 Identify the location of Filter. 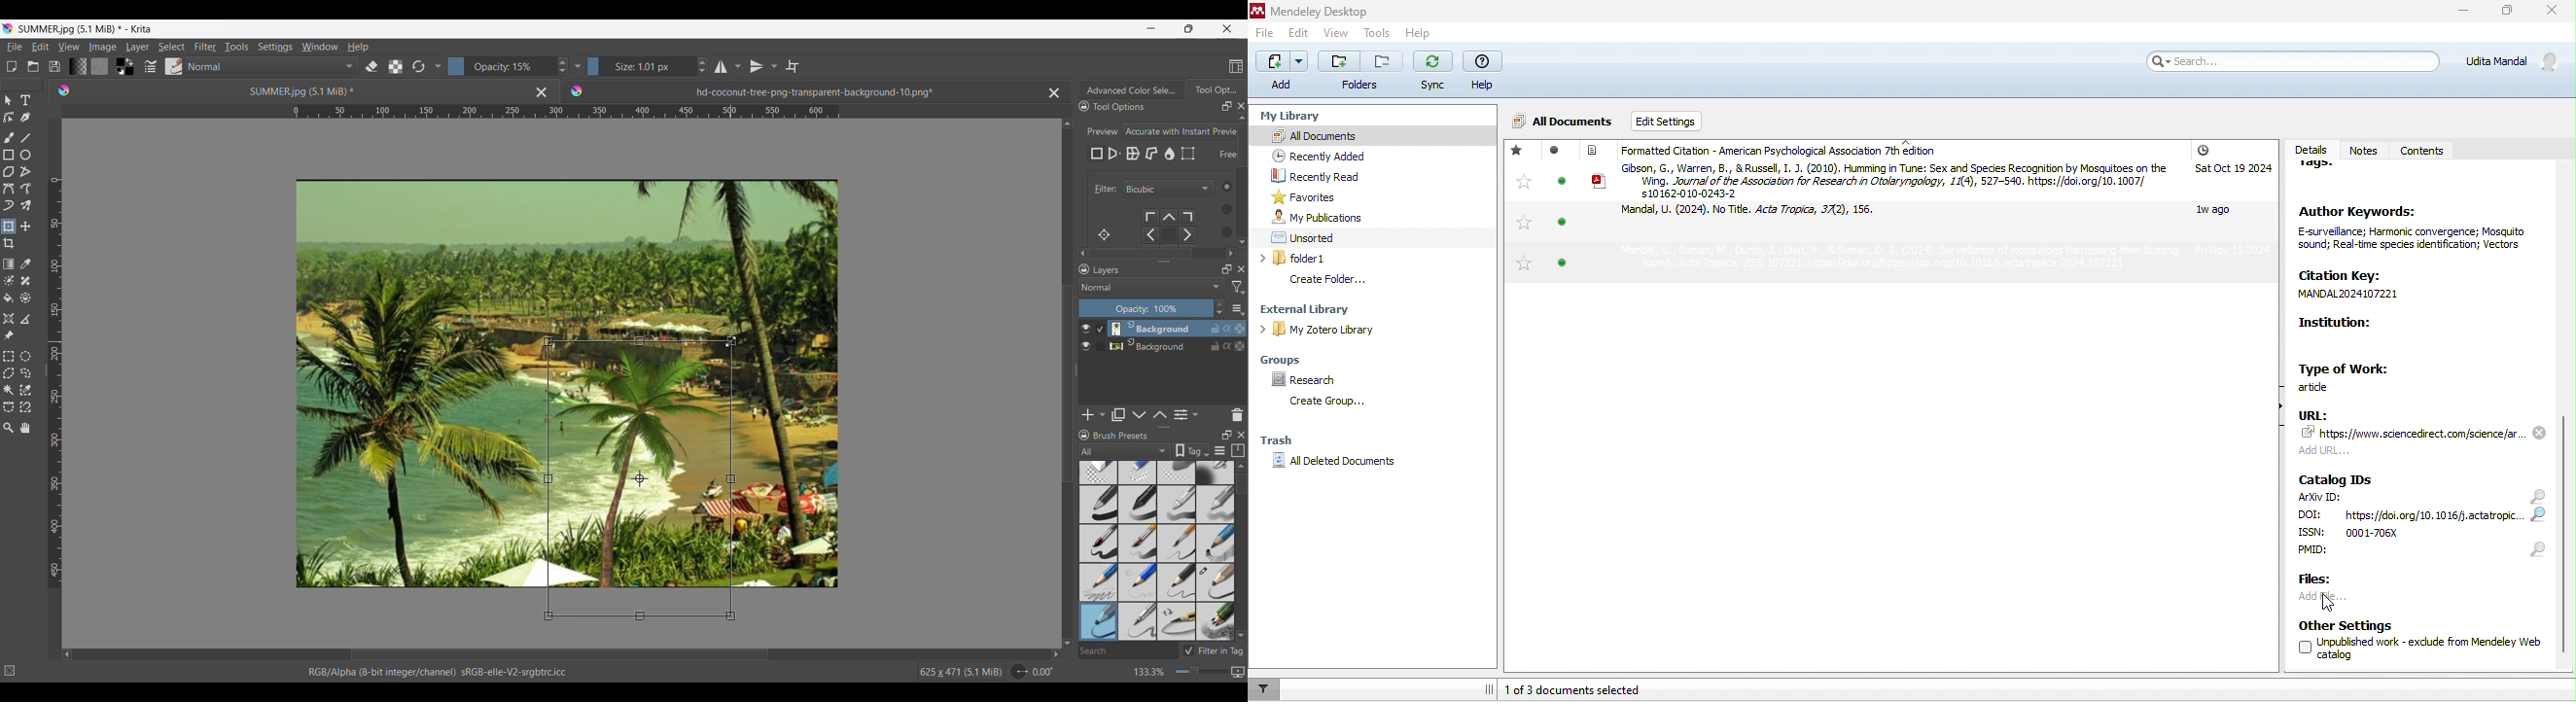
(1103, 189).